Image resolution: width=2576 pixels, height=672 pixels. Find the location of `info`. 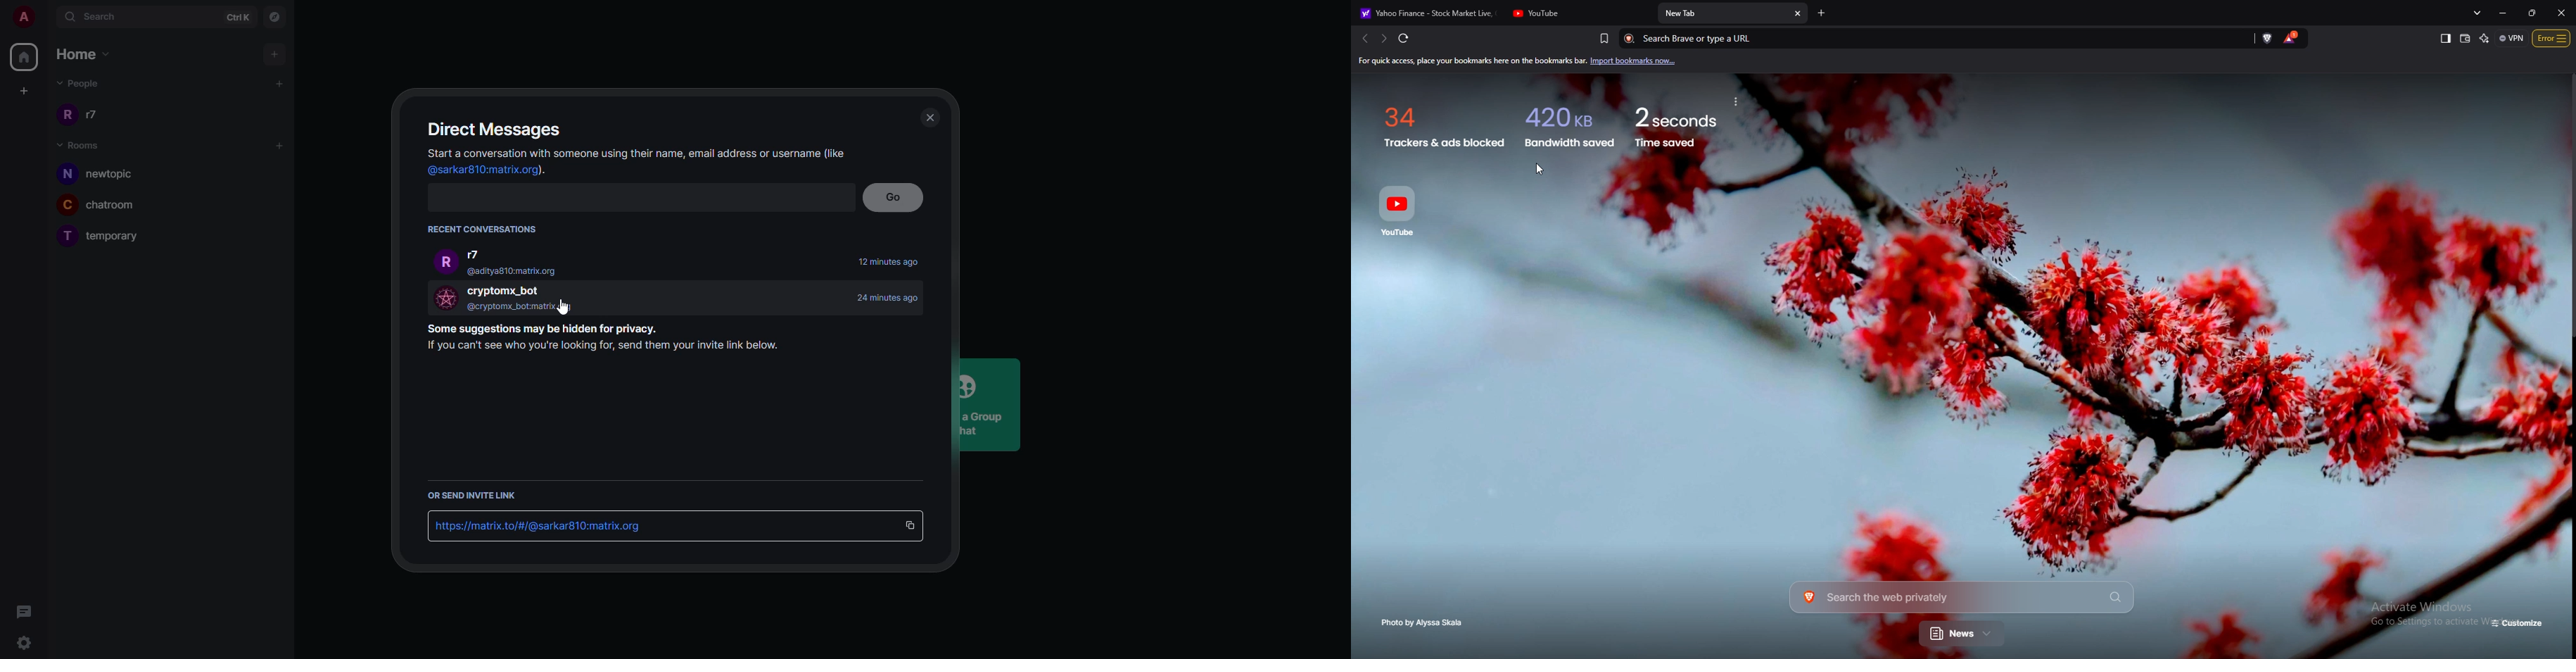

info is located at coordinates (602, 339).